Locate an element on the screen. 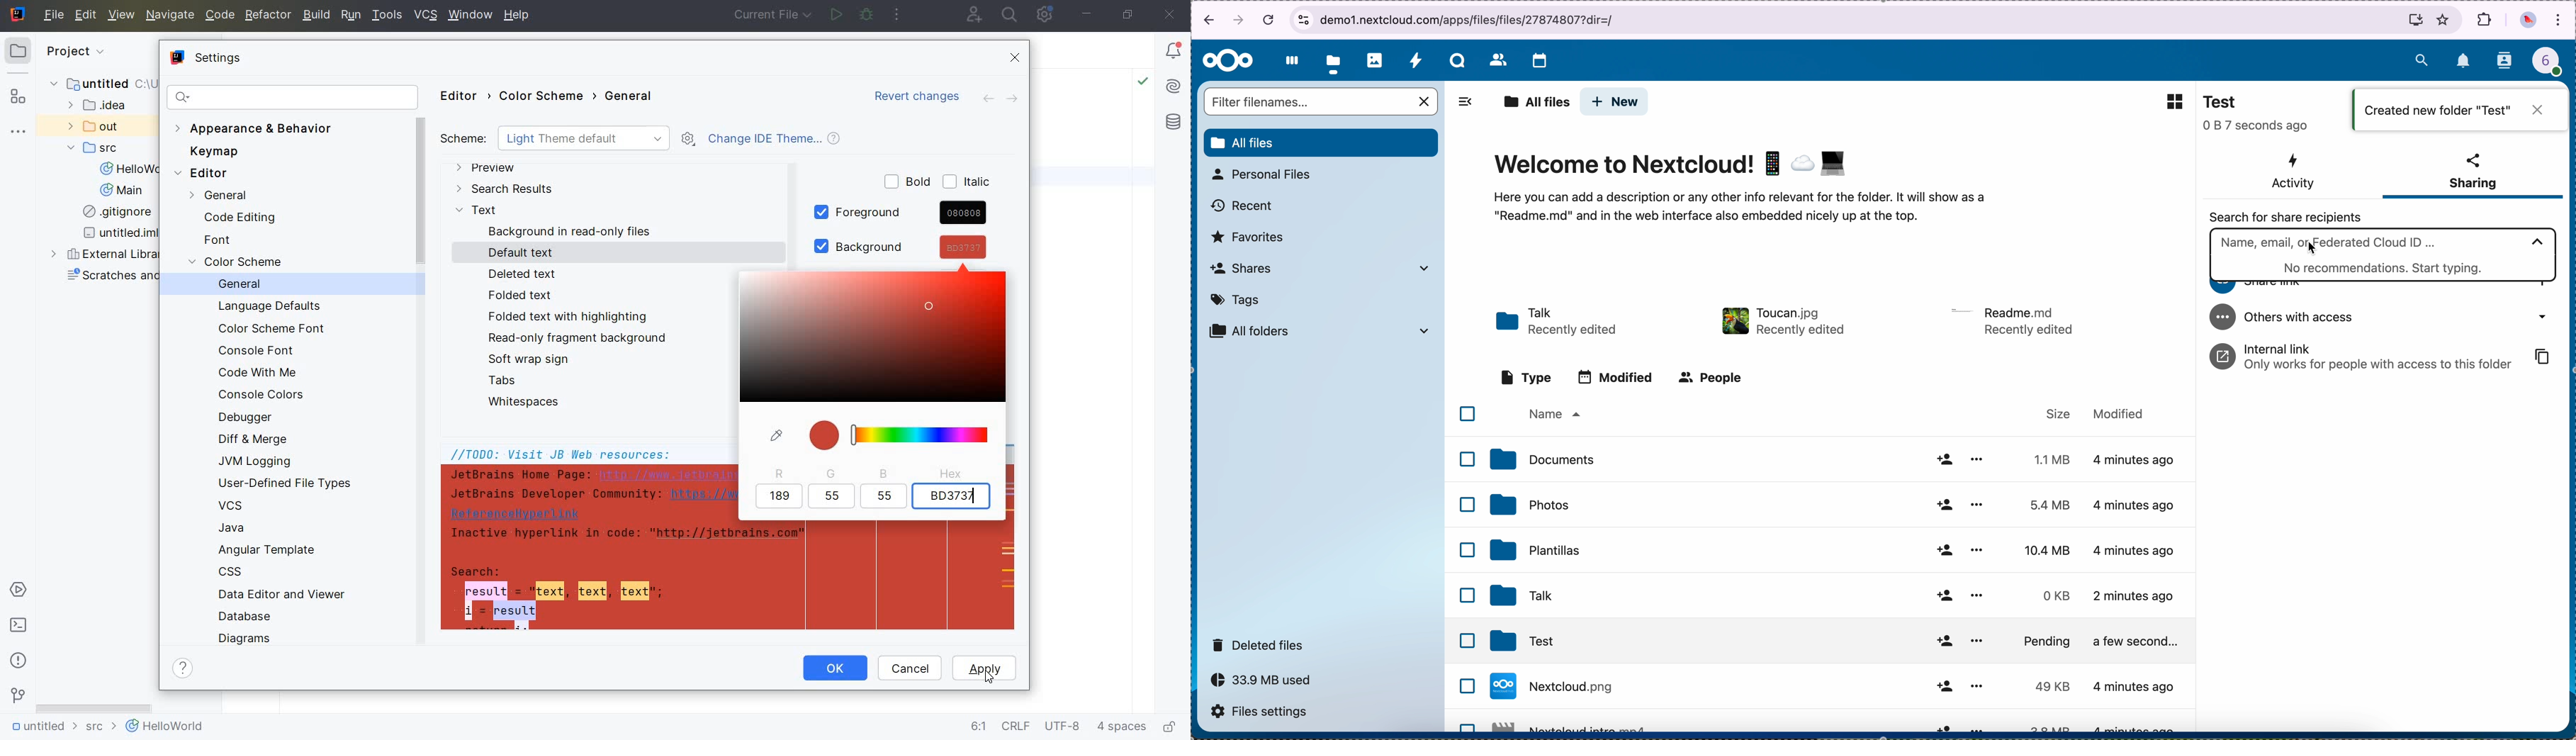 The height and width of the screenshot is (756, 2576). TOOLS is located at coordinates (388, 16).